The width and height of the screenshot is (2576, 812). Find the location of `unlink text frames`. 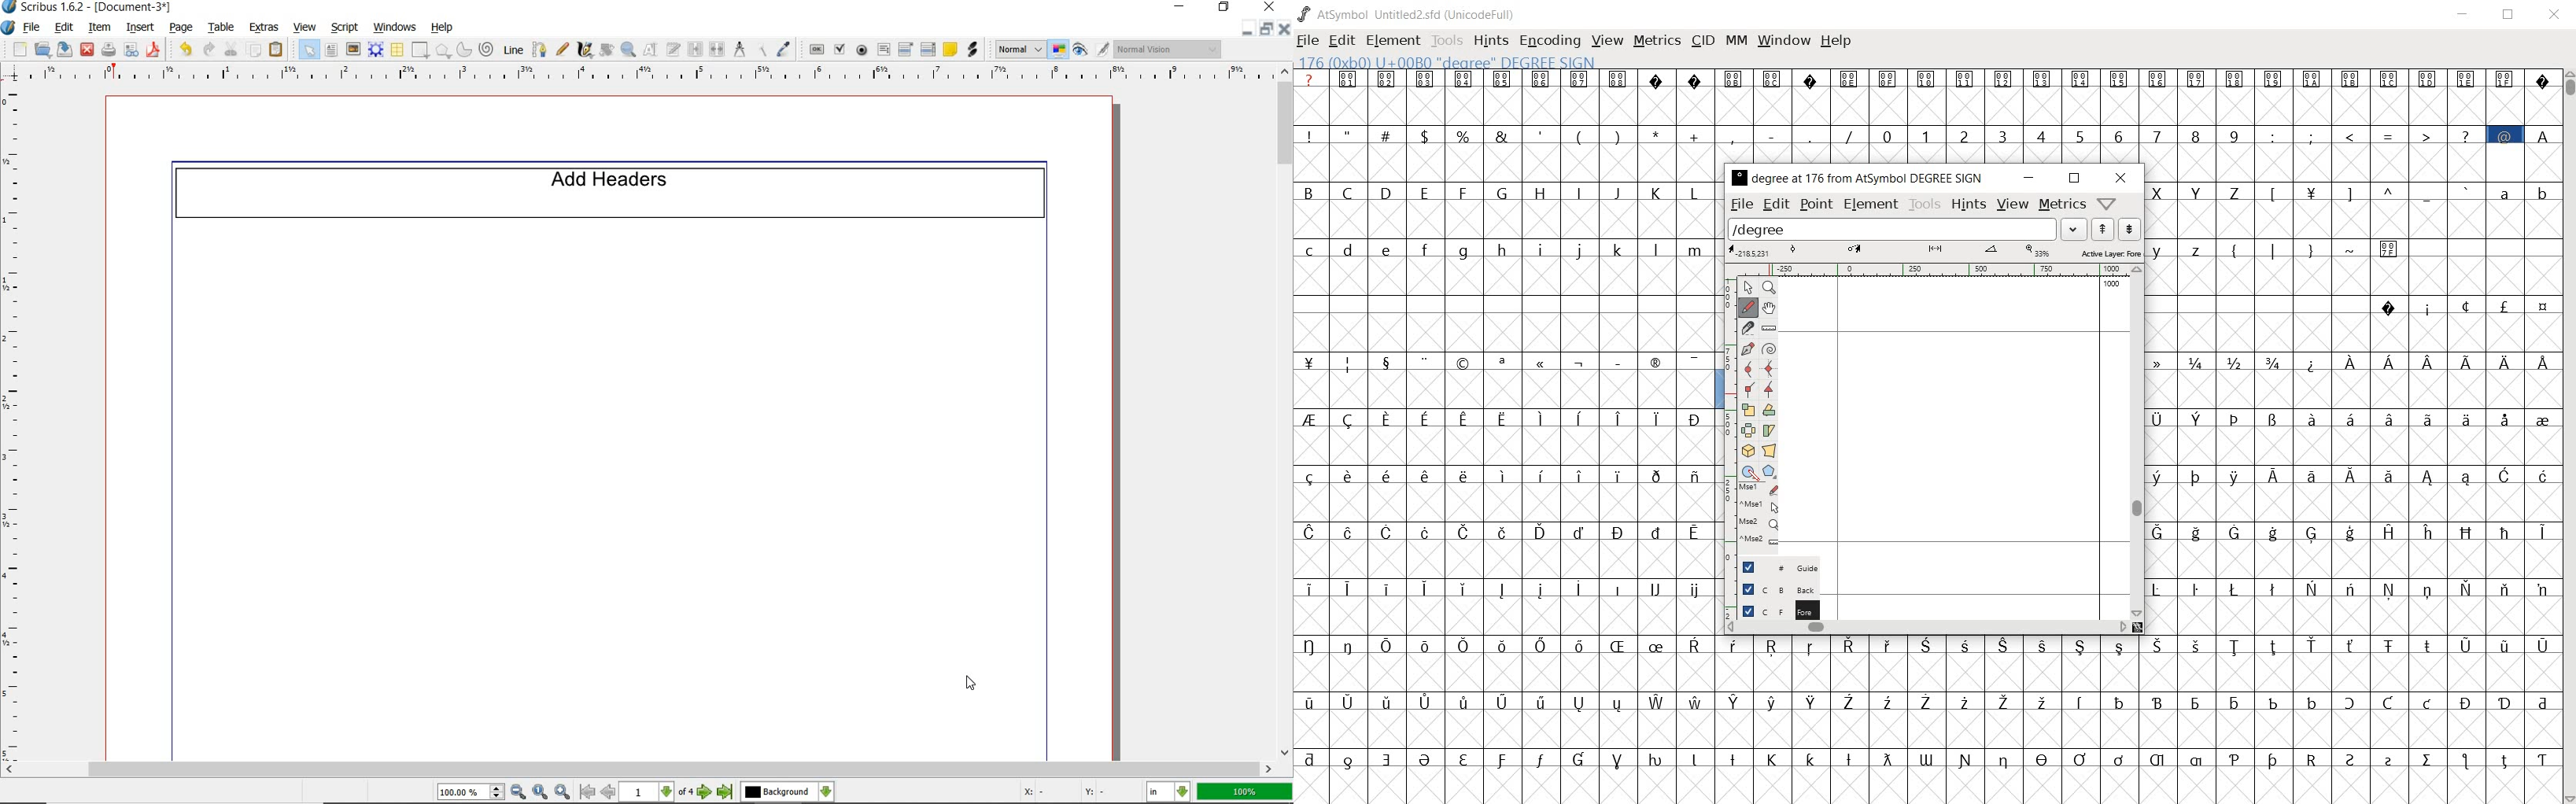

unlink text frames is located at coordinates (716, 49).